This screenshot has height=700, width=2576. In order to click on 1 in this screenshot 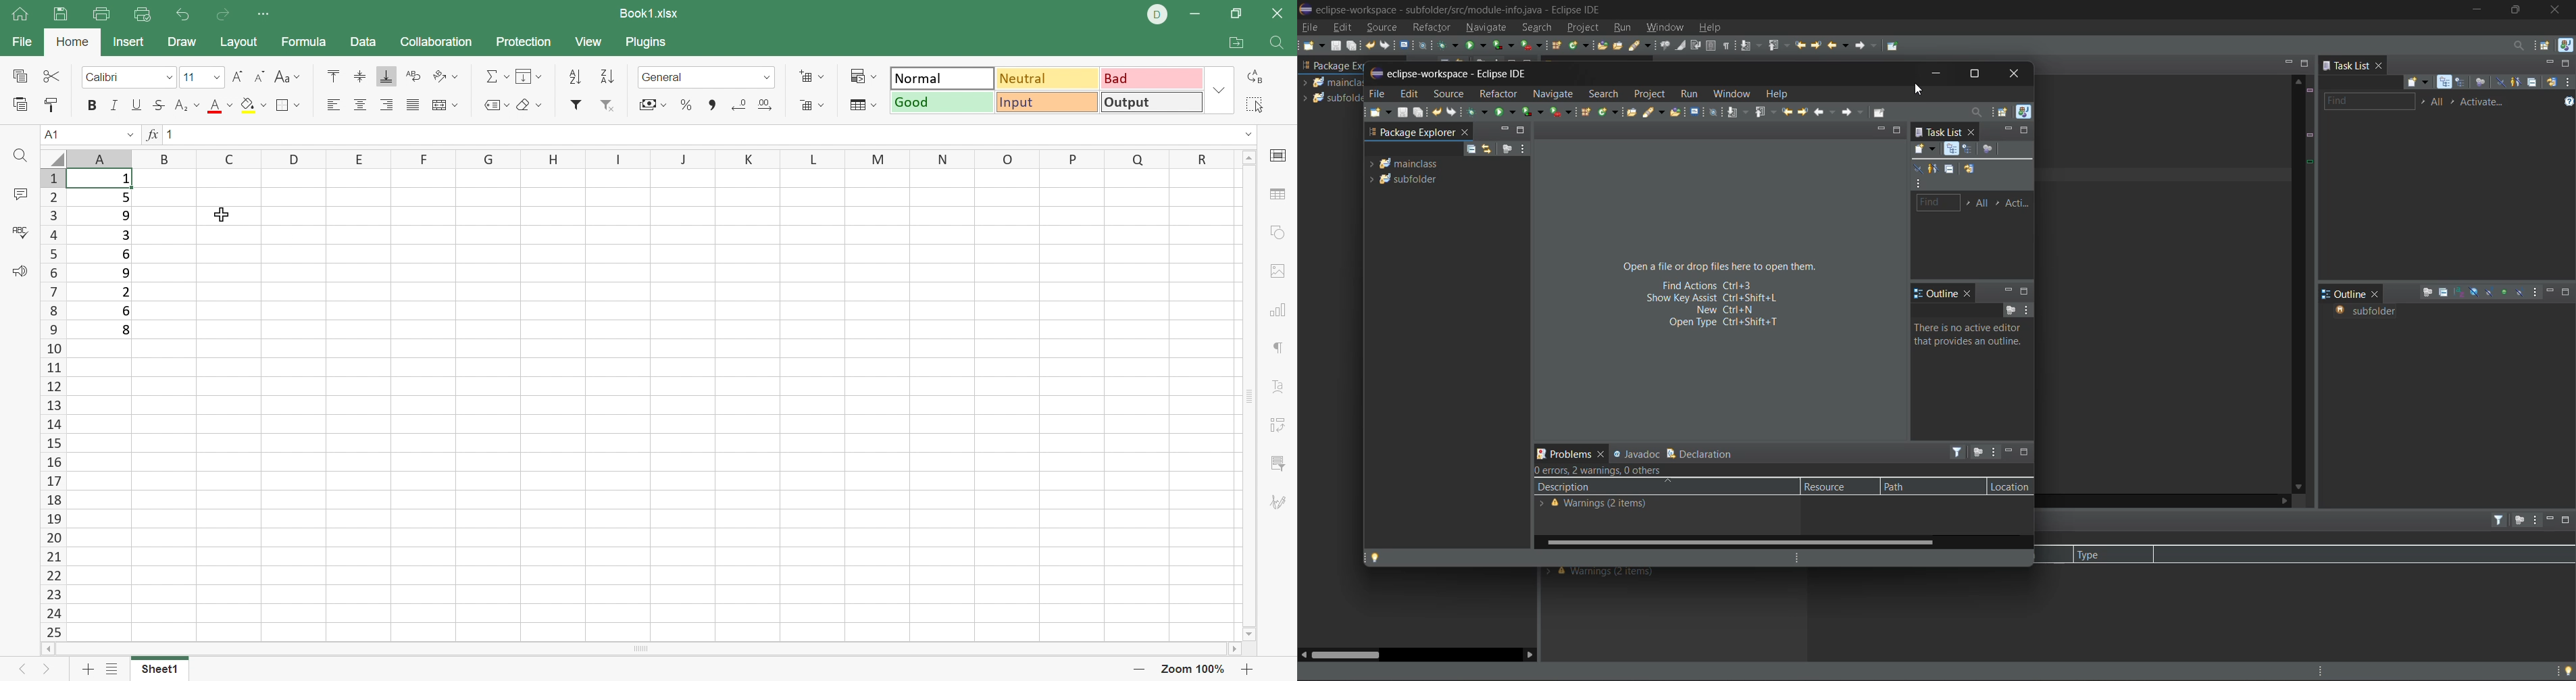, I will do `click(126, 180)`.